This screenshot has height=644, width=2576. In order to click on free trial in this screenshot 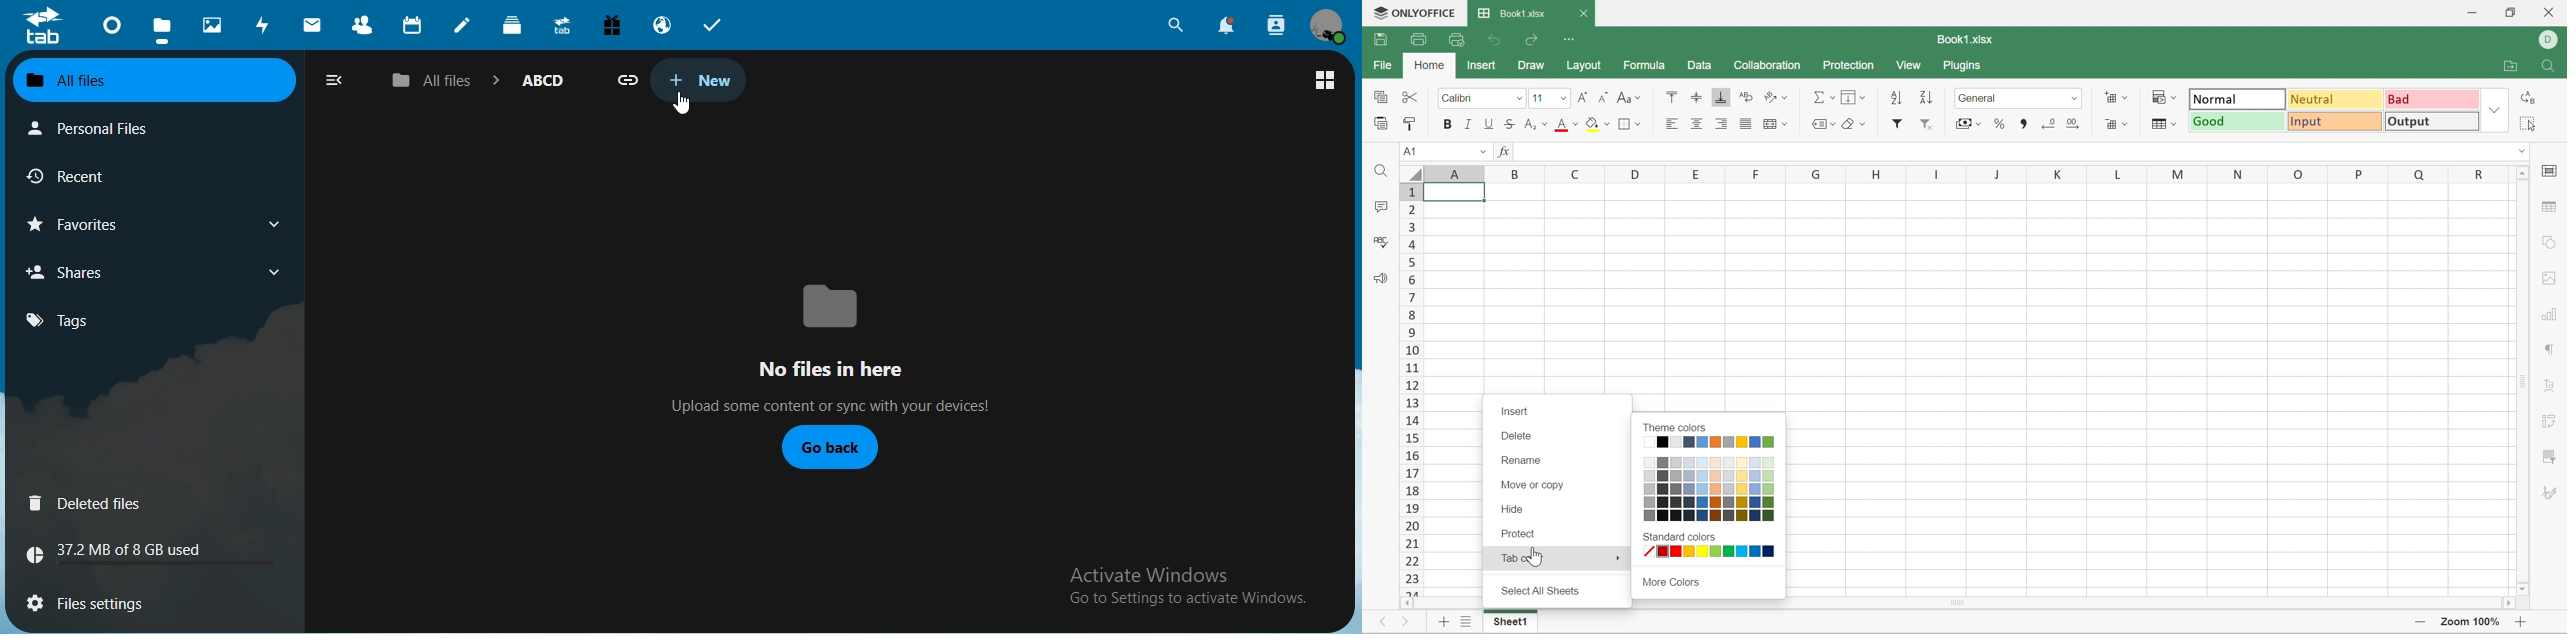, I will do `click(614, 24)`.